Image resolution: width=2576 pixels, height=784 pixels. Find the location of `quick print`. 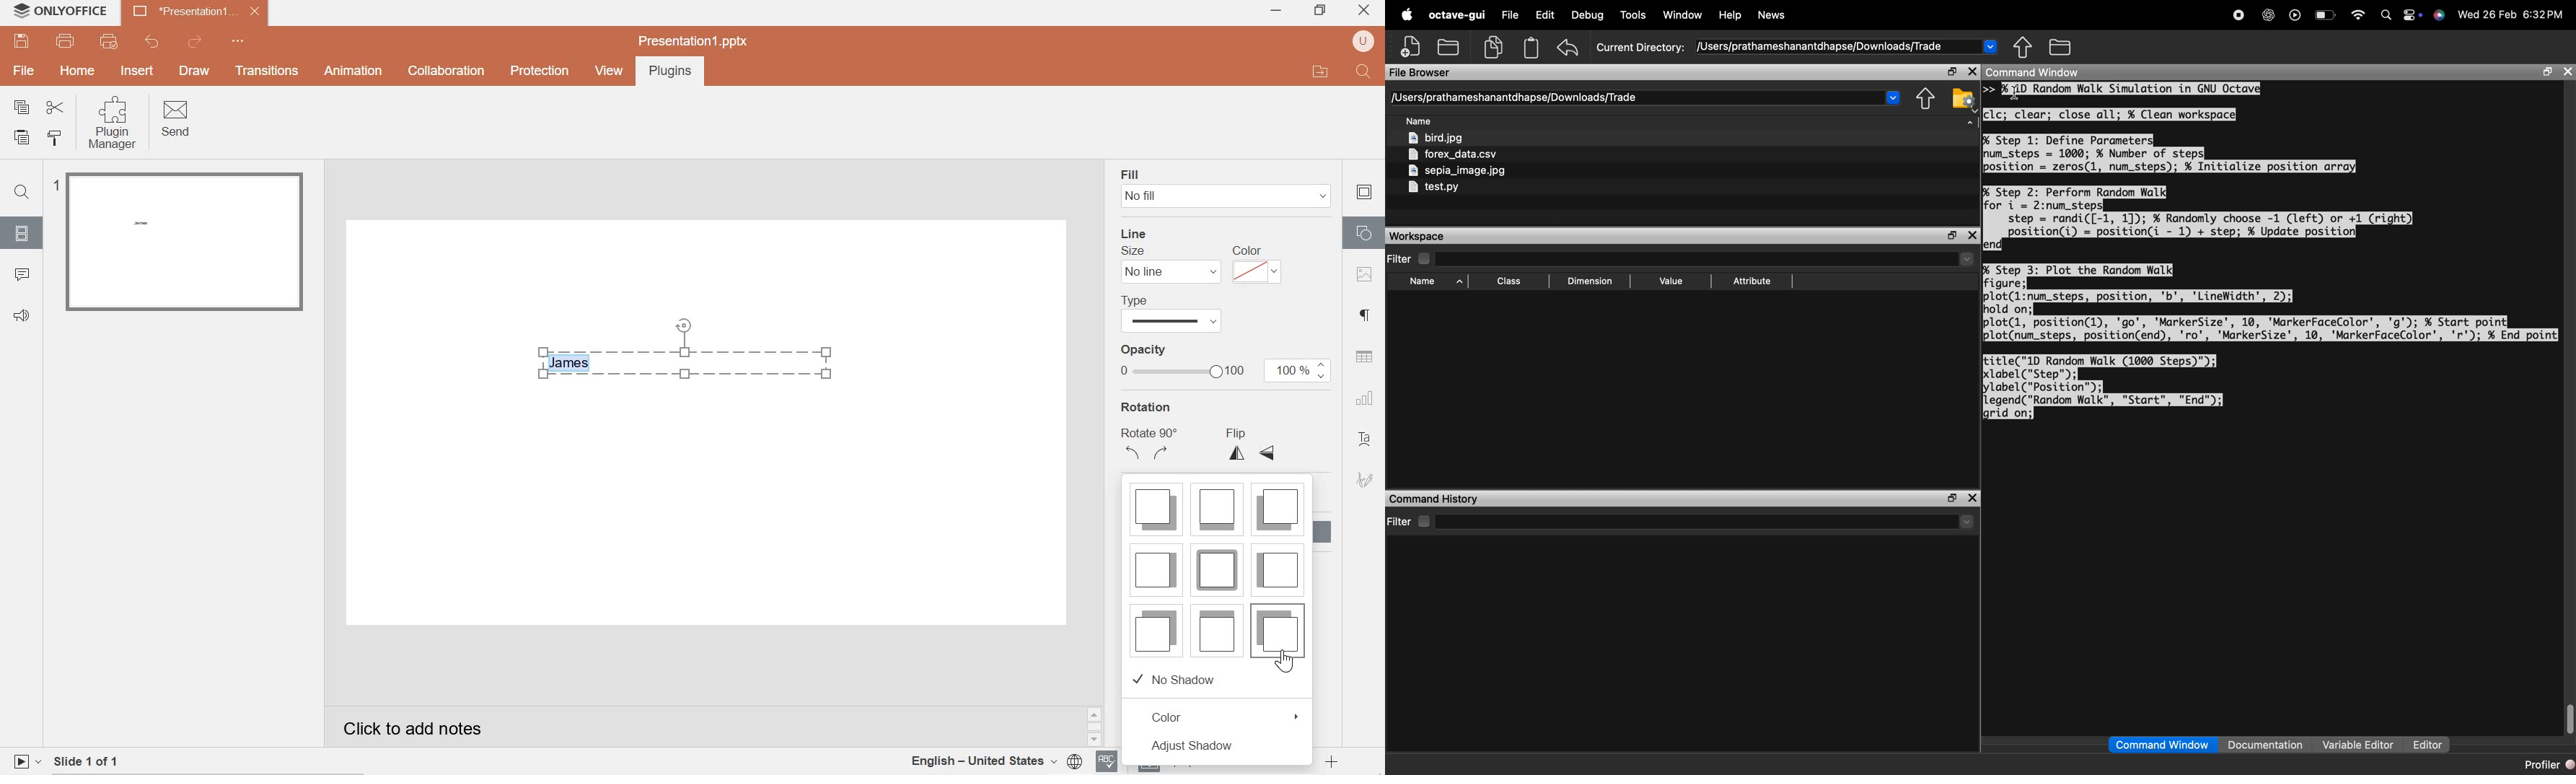

quick print is located at coordinates (114, 42).